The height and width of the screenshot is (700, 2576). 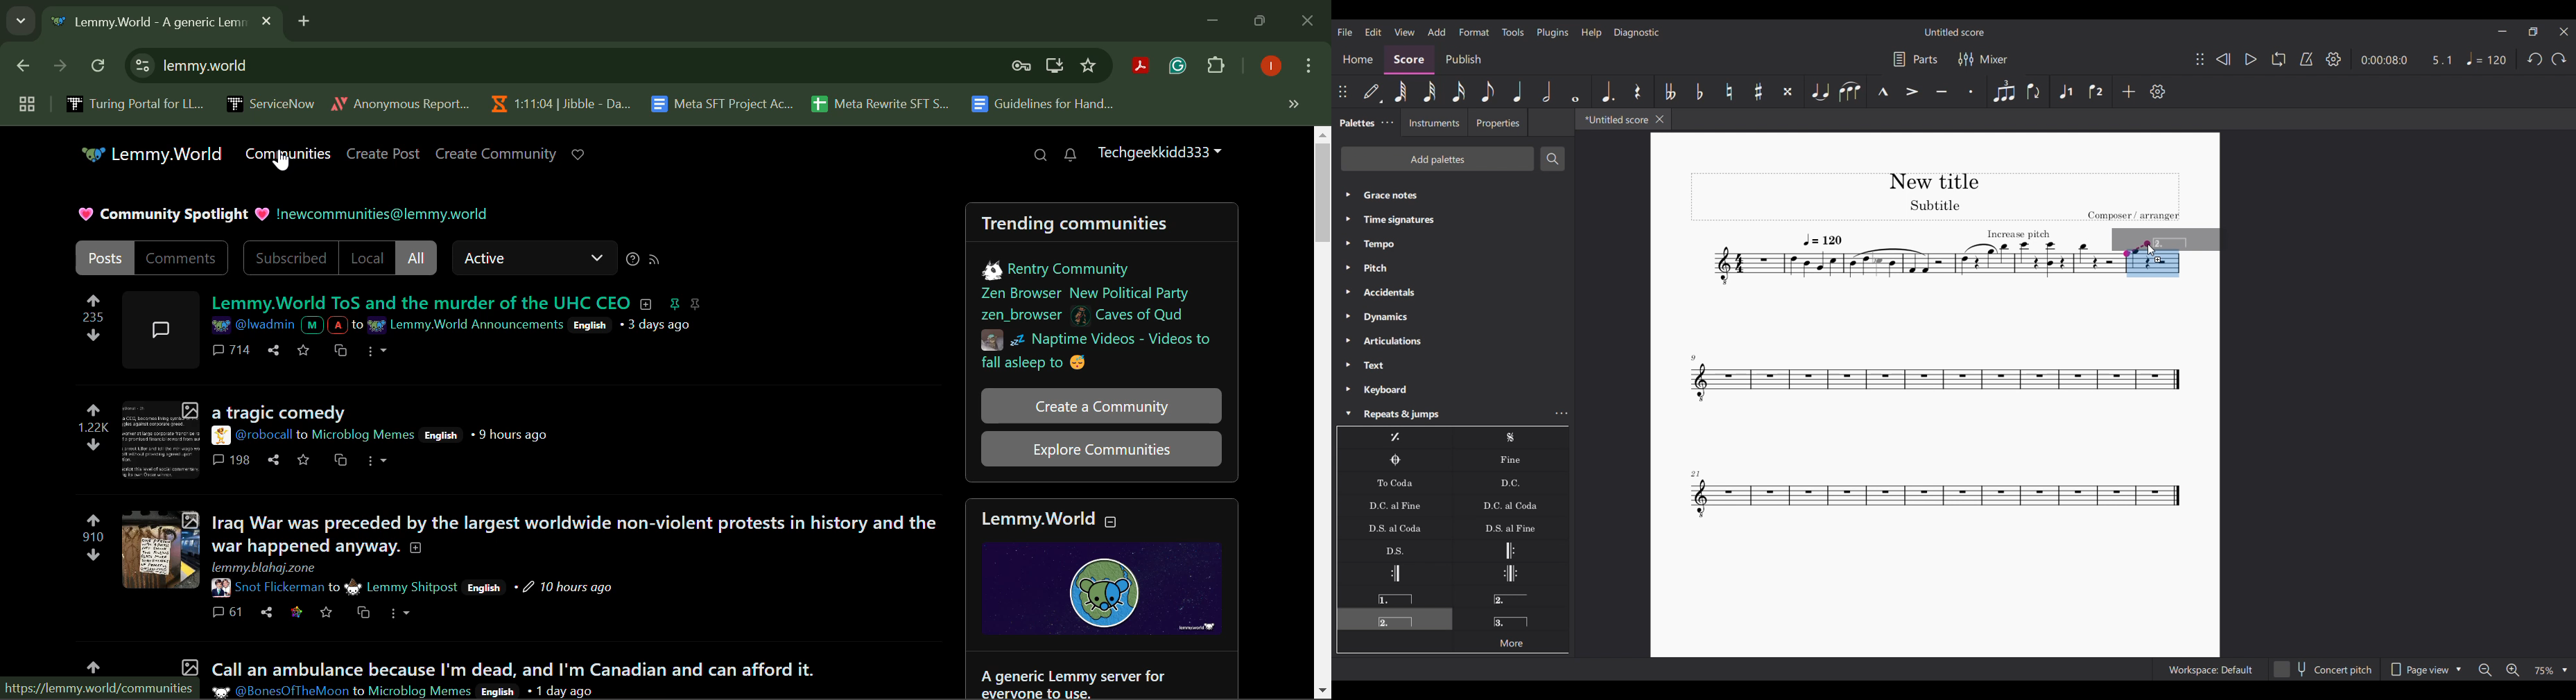 I want to click on 9 hours ago, so click(x=513, y=435).